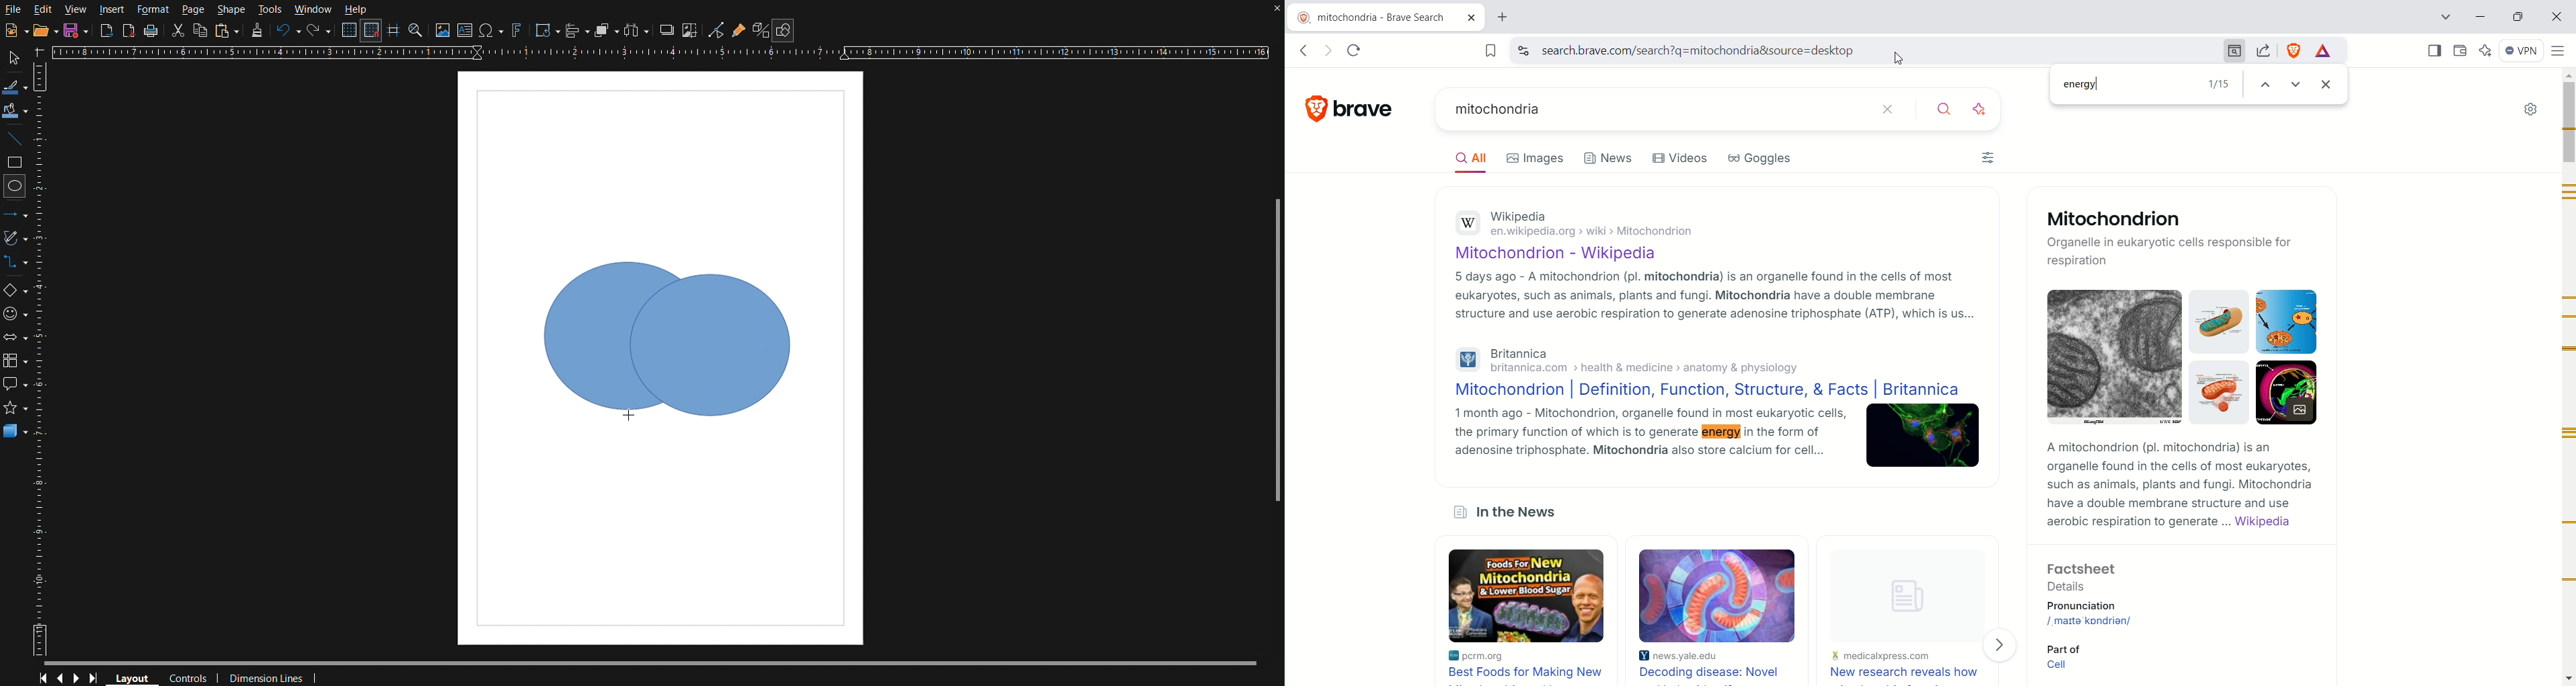 The height and width of the screenshot is (700, 2576). What do you see at coordinates (19, 432) in the screenshot?
I see `3D Objects` at bounding box center [19, 432].